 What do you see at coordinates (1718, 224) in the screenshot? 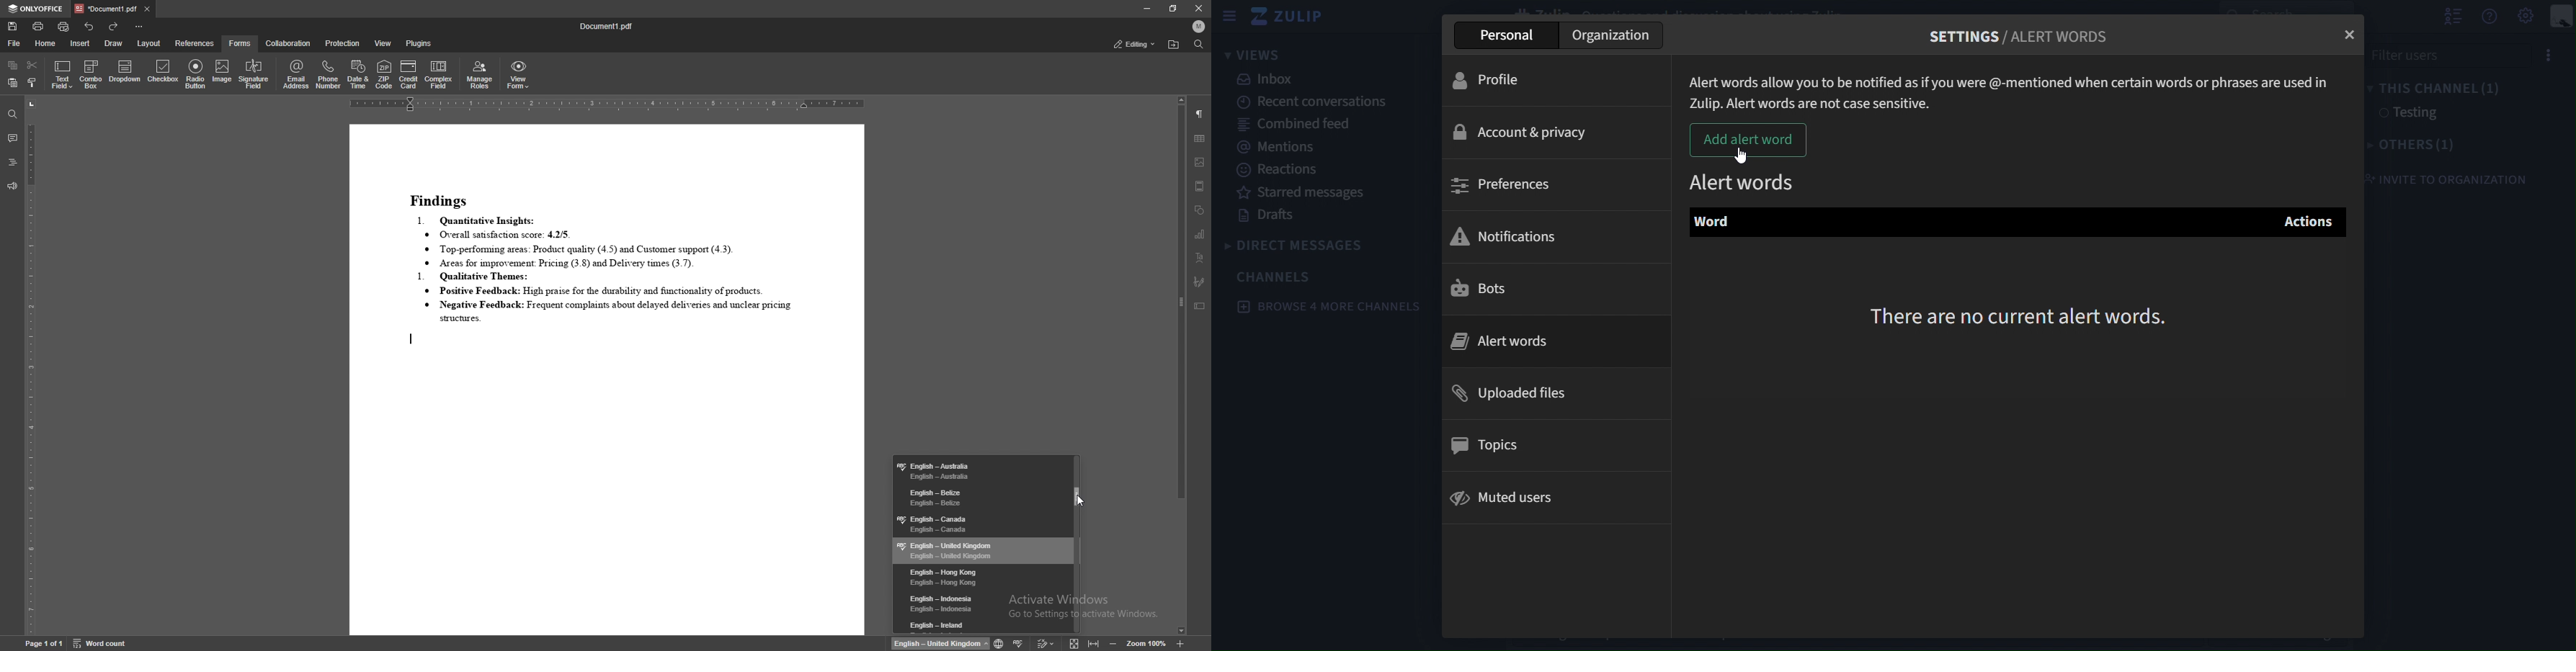
I see `Word` at bounding box center [1718, 224].